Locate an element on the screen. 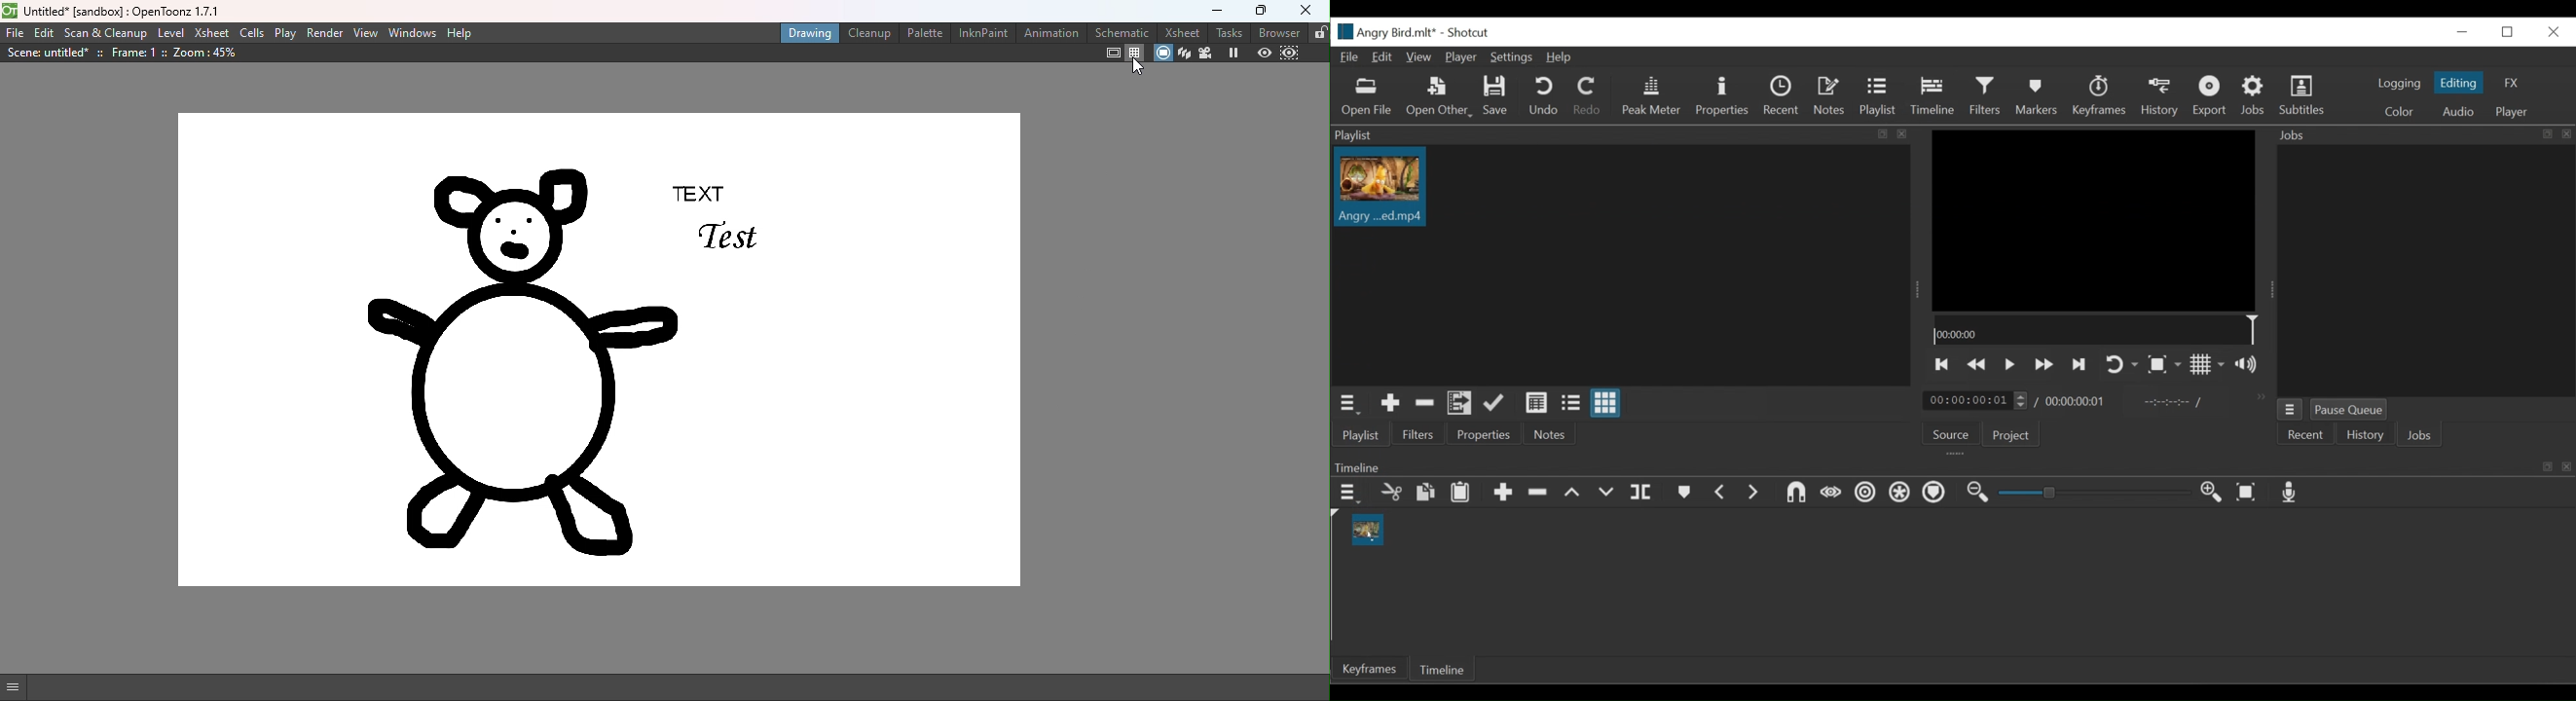  Timeline menu is located at coordinates (1351, 493).